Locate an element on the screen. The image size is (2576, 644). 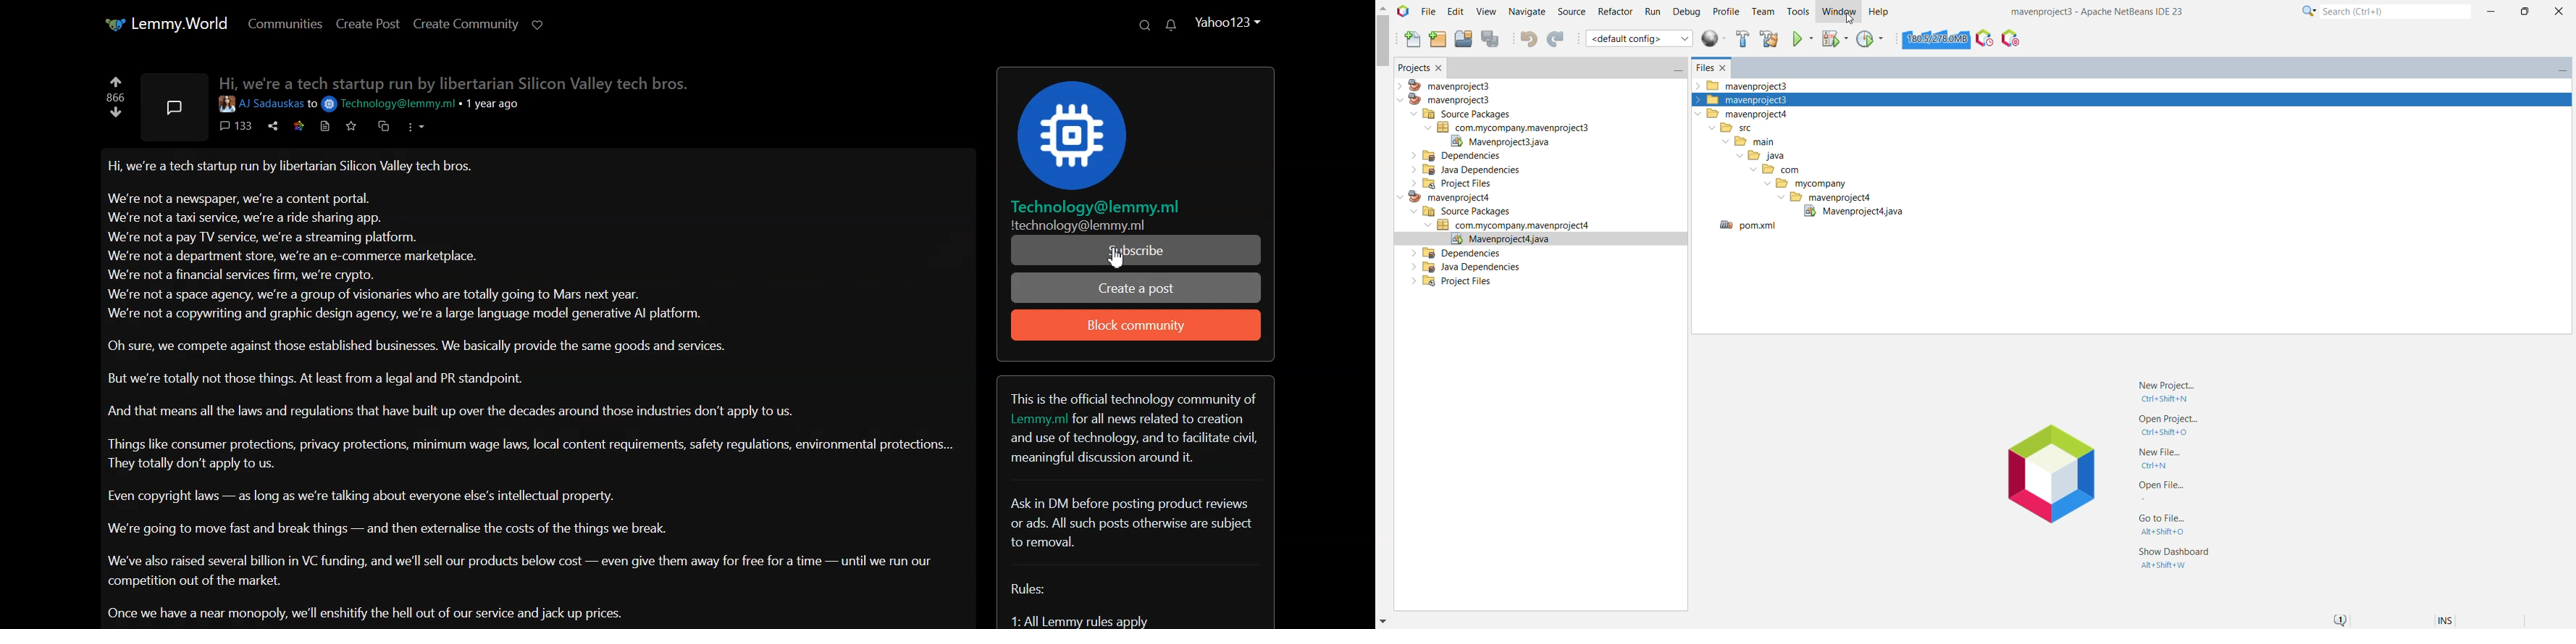
Cursor is located at coordinates (1118, 256).